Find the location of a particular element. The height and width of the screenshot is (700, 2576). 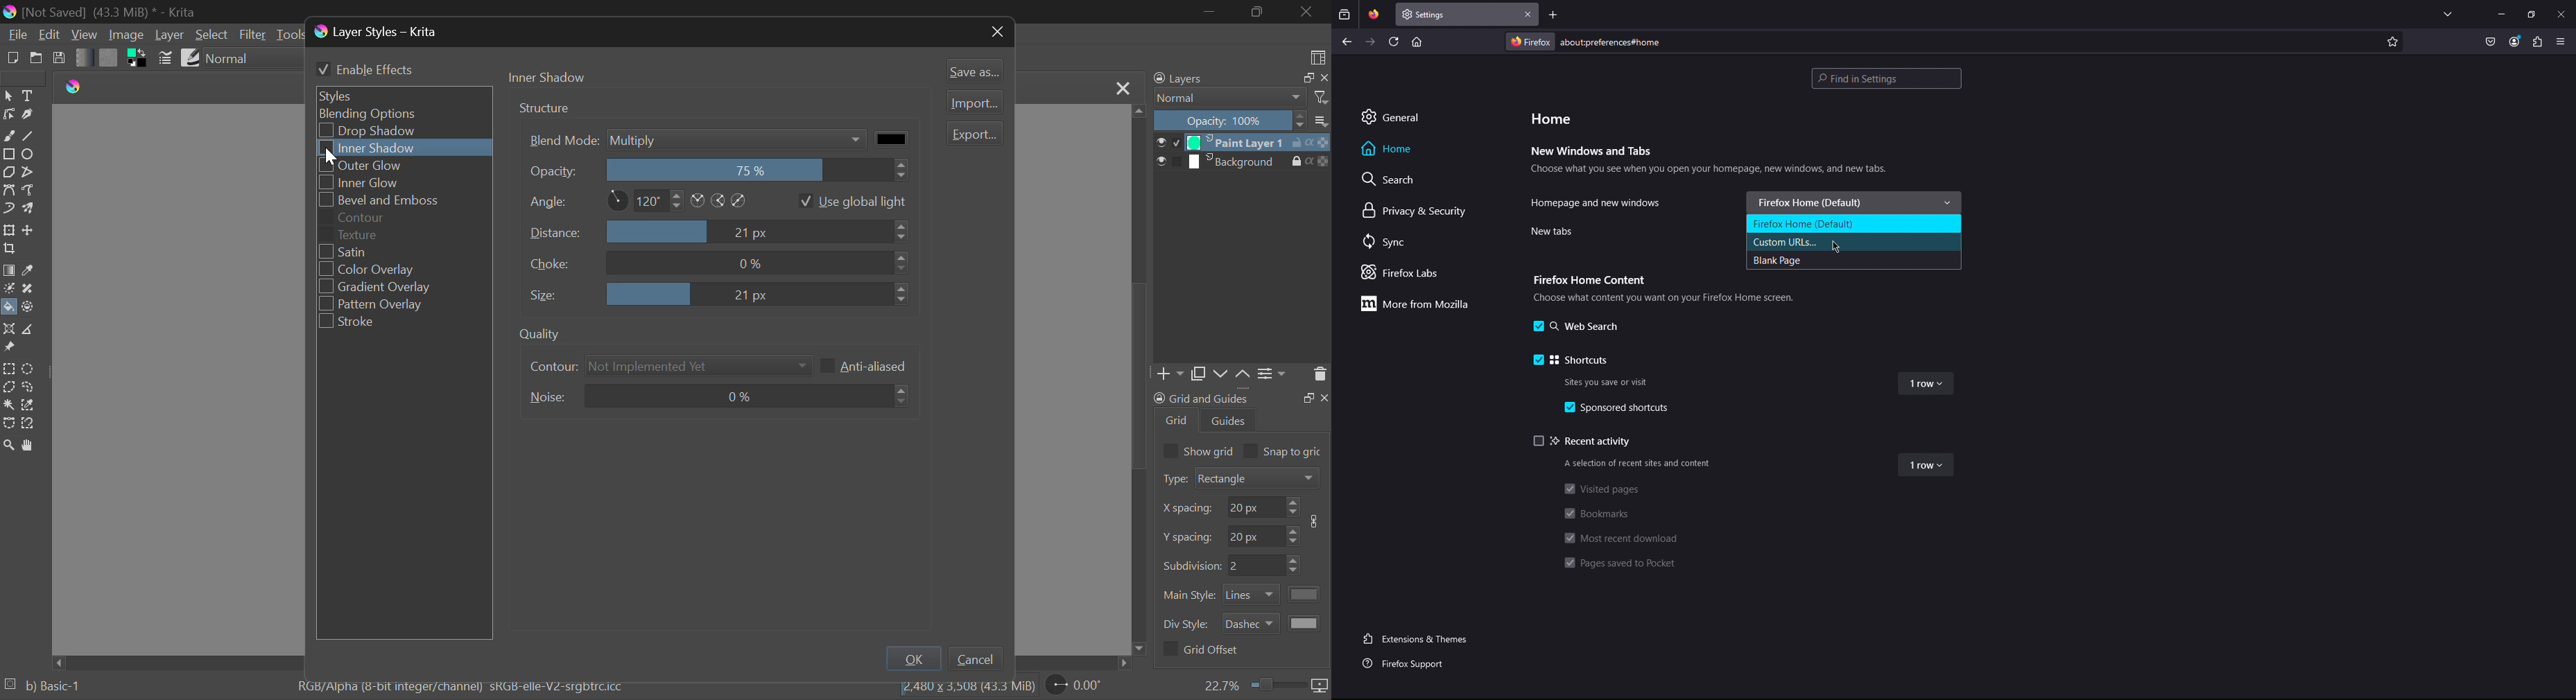

Most recent download is located at coordinates (1621, 539).